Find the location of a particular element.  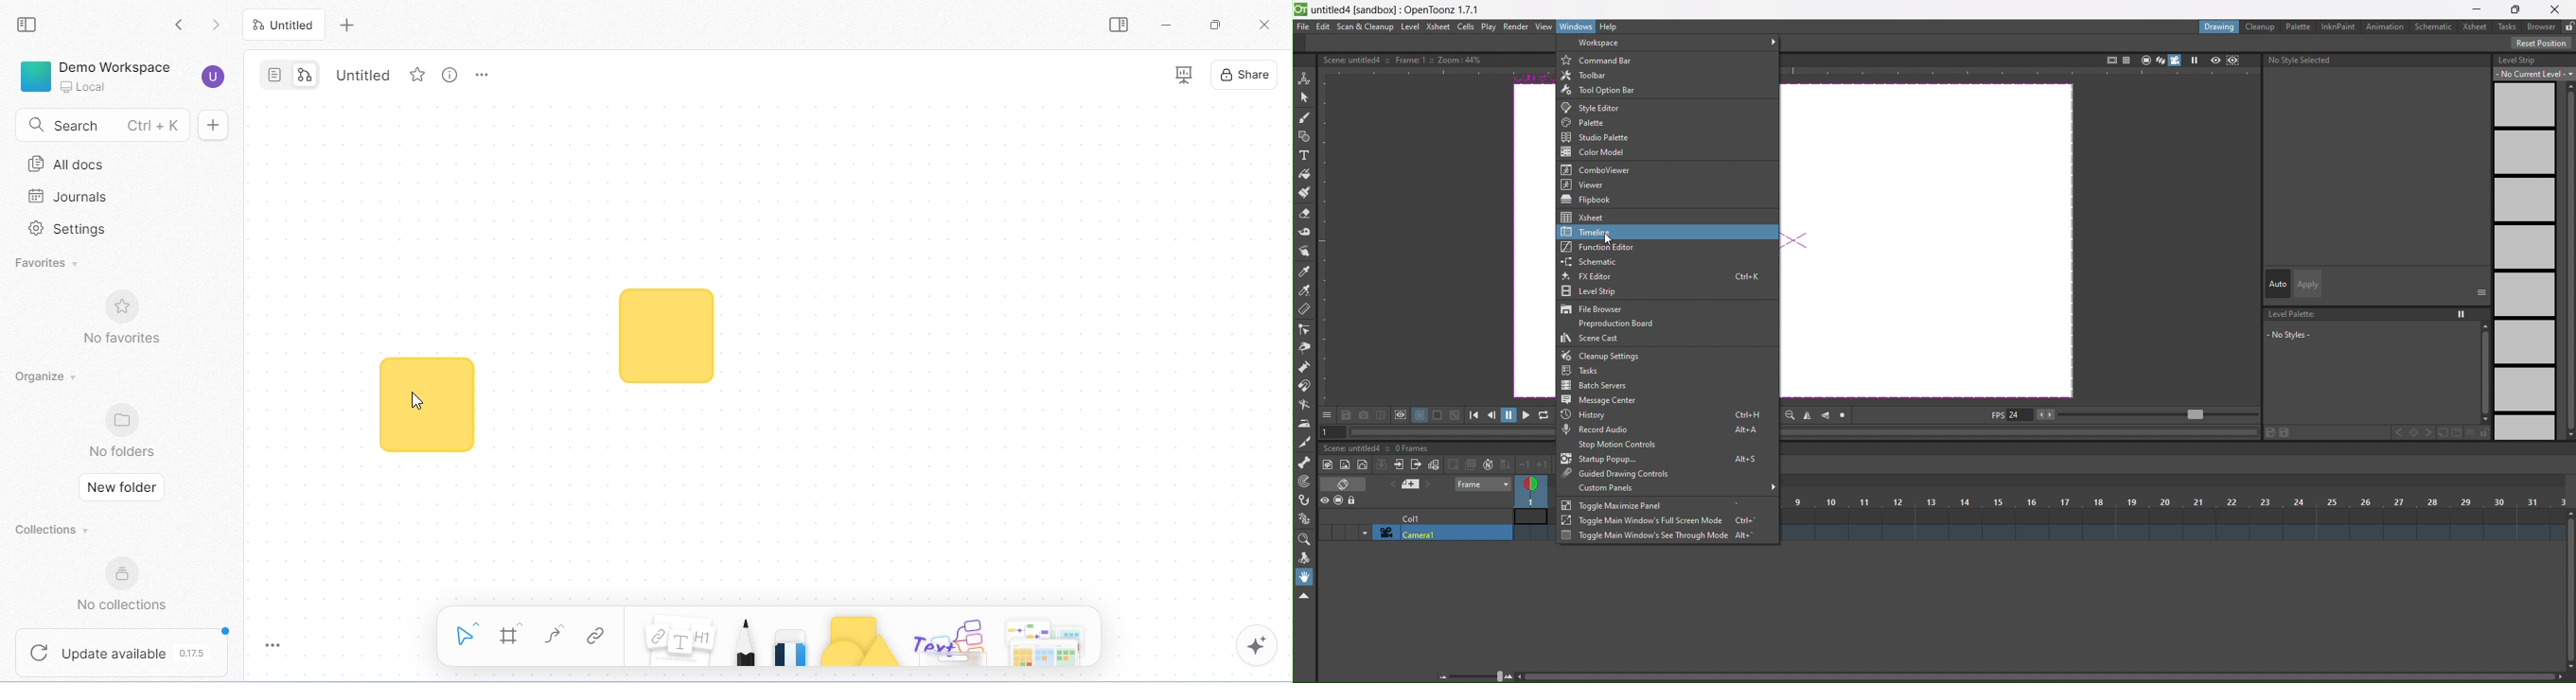

account is located at coordinates (214, 79).